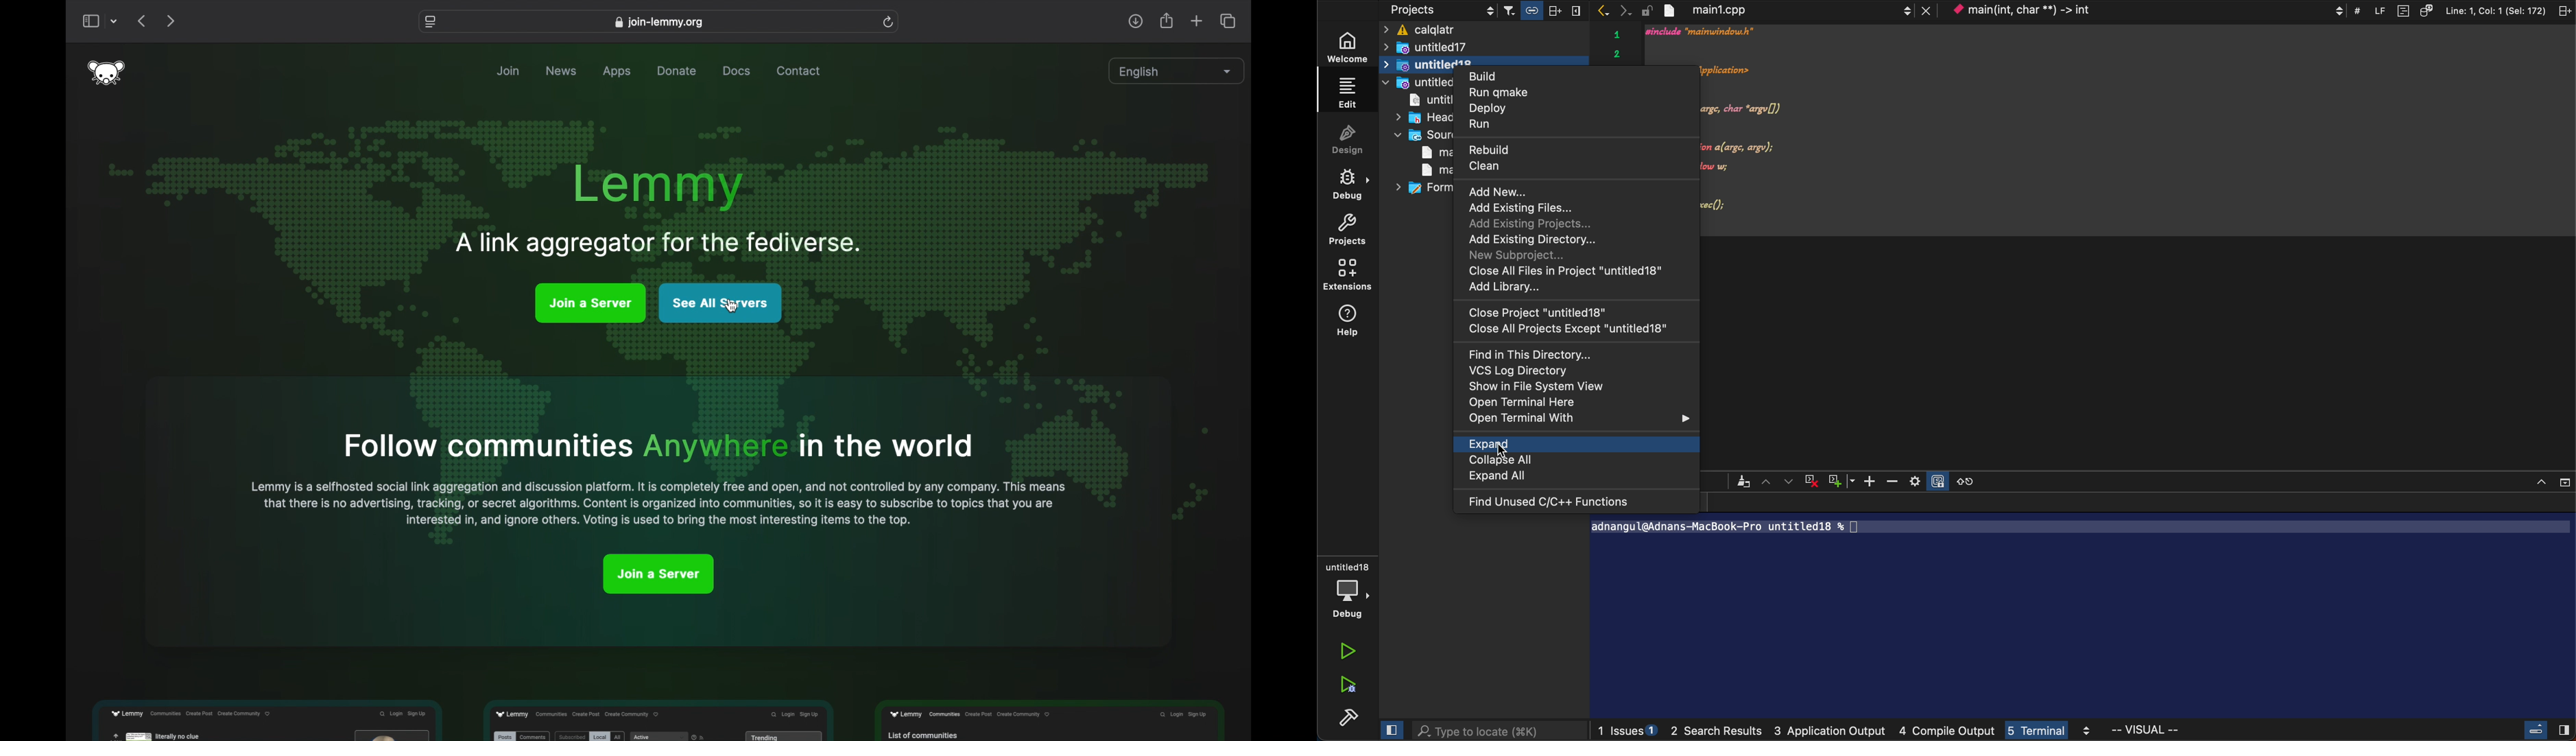 This screenshot has width=2576, height=756. What do you see at coordinates (1504, 191) in the screenshot?
I see `add new` at bounding box center [1504, 191].